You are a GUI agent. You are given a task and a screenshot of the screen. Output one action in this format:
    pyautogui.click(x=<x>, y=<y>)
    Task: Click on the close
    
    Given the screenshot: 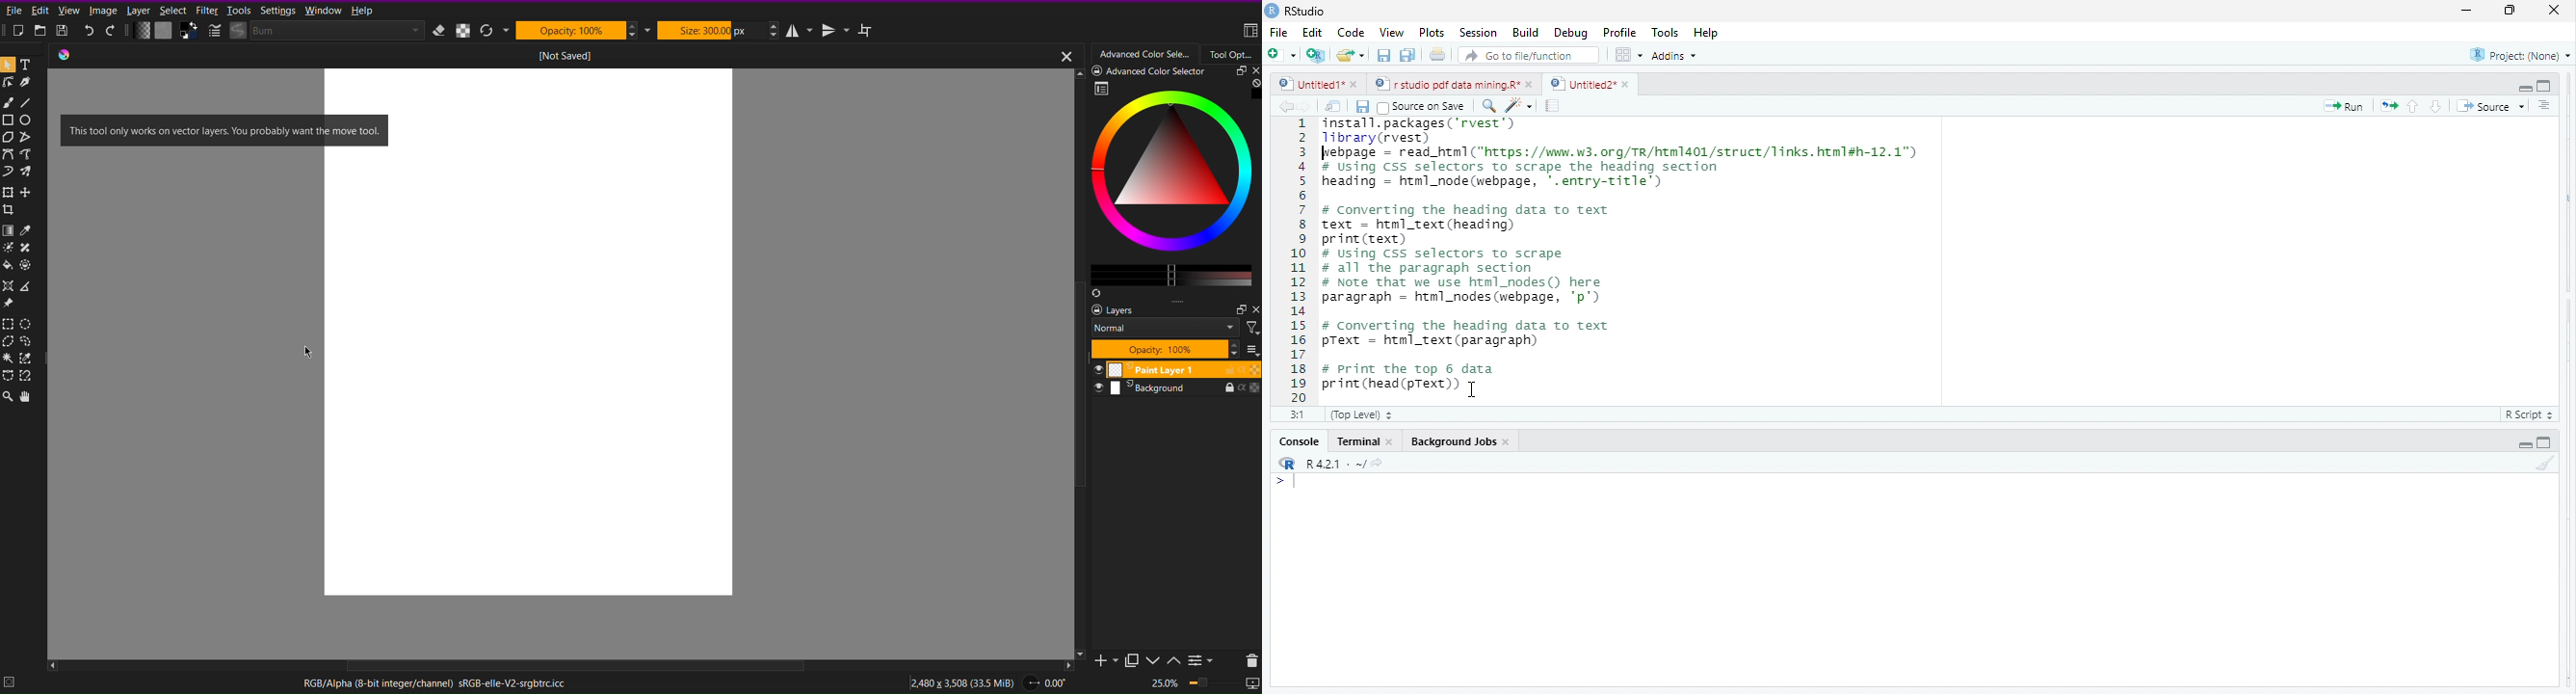 What is the action you would take?
    pyautogui.click(x=1532, y=84)
    